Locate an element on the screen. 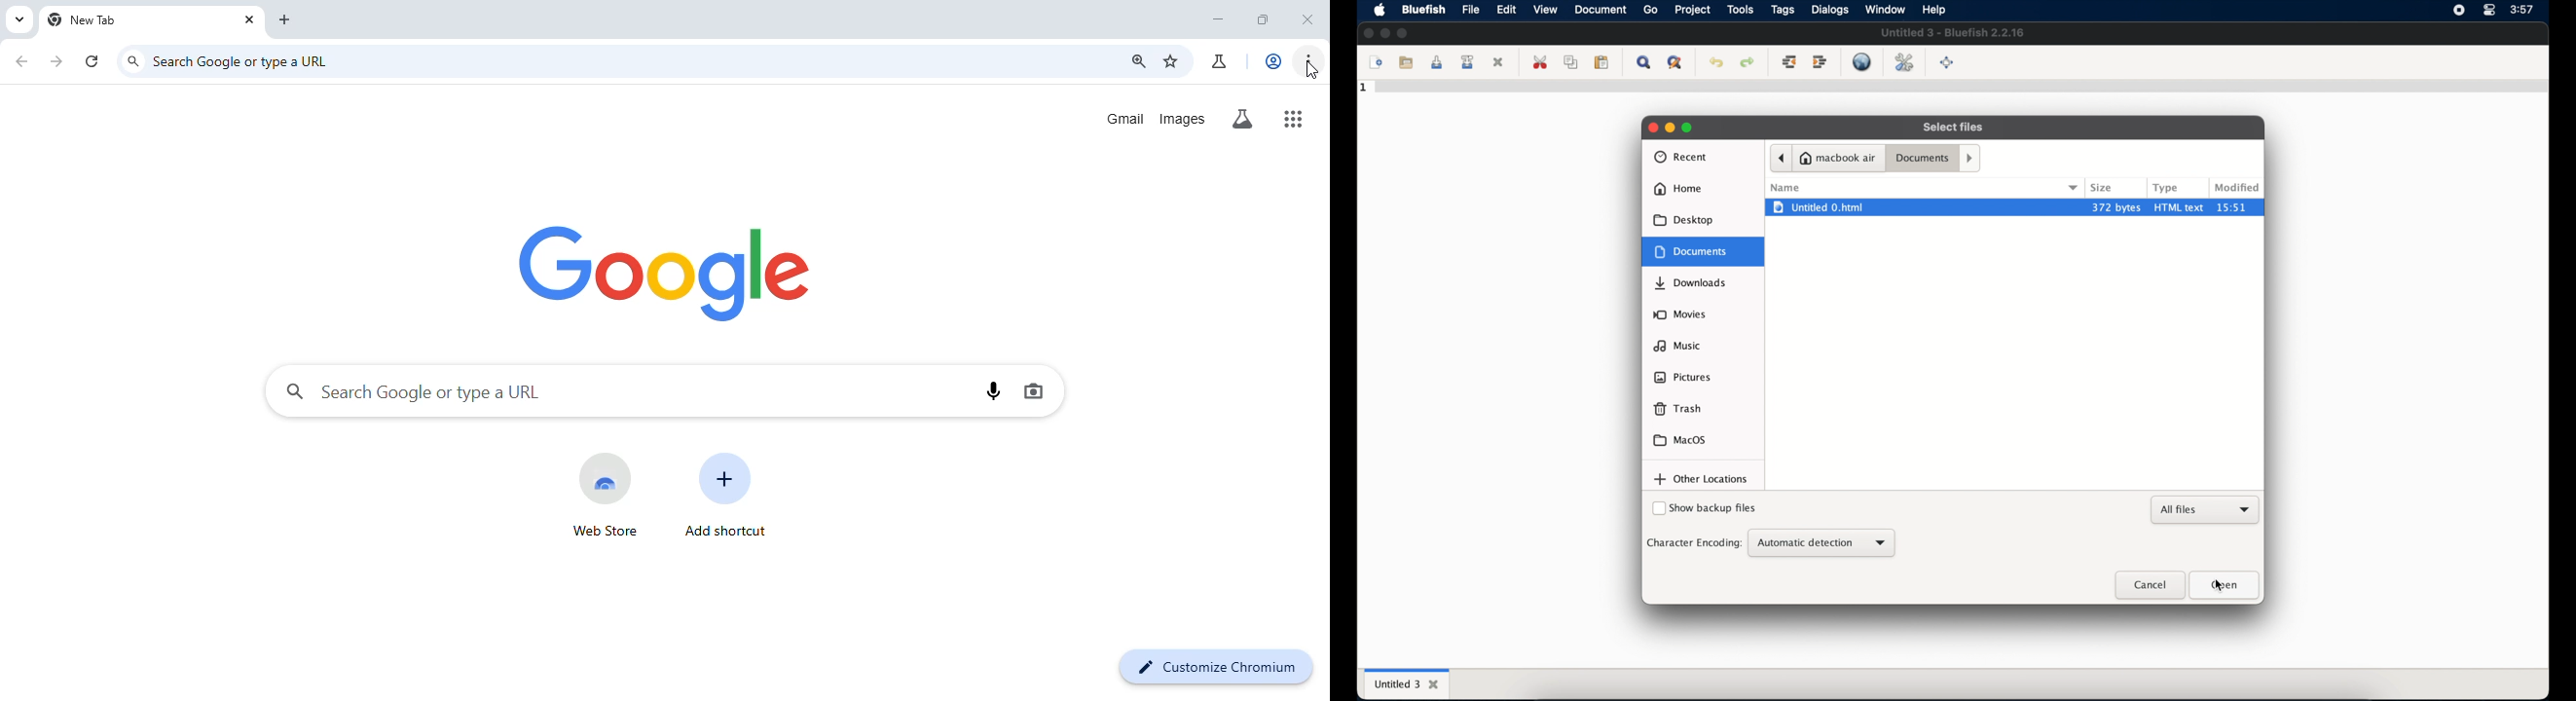  save file as is located at coordinates (1469, 62).